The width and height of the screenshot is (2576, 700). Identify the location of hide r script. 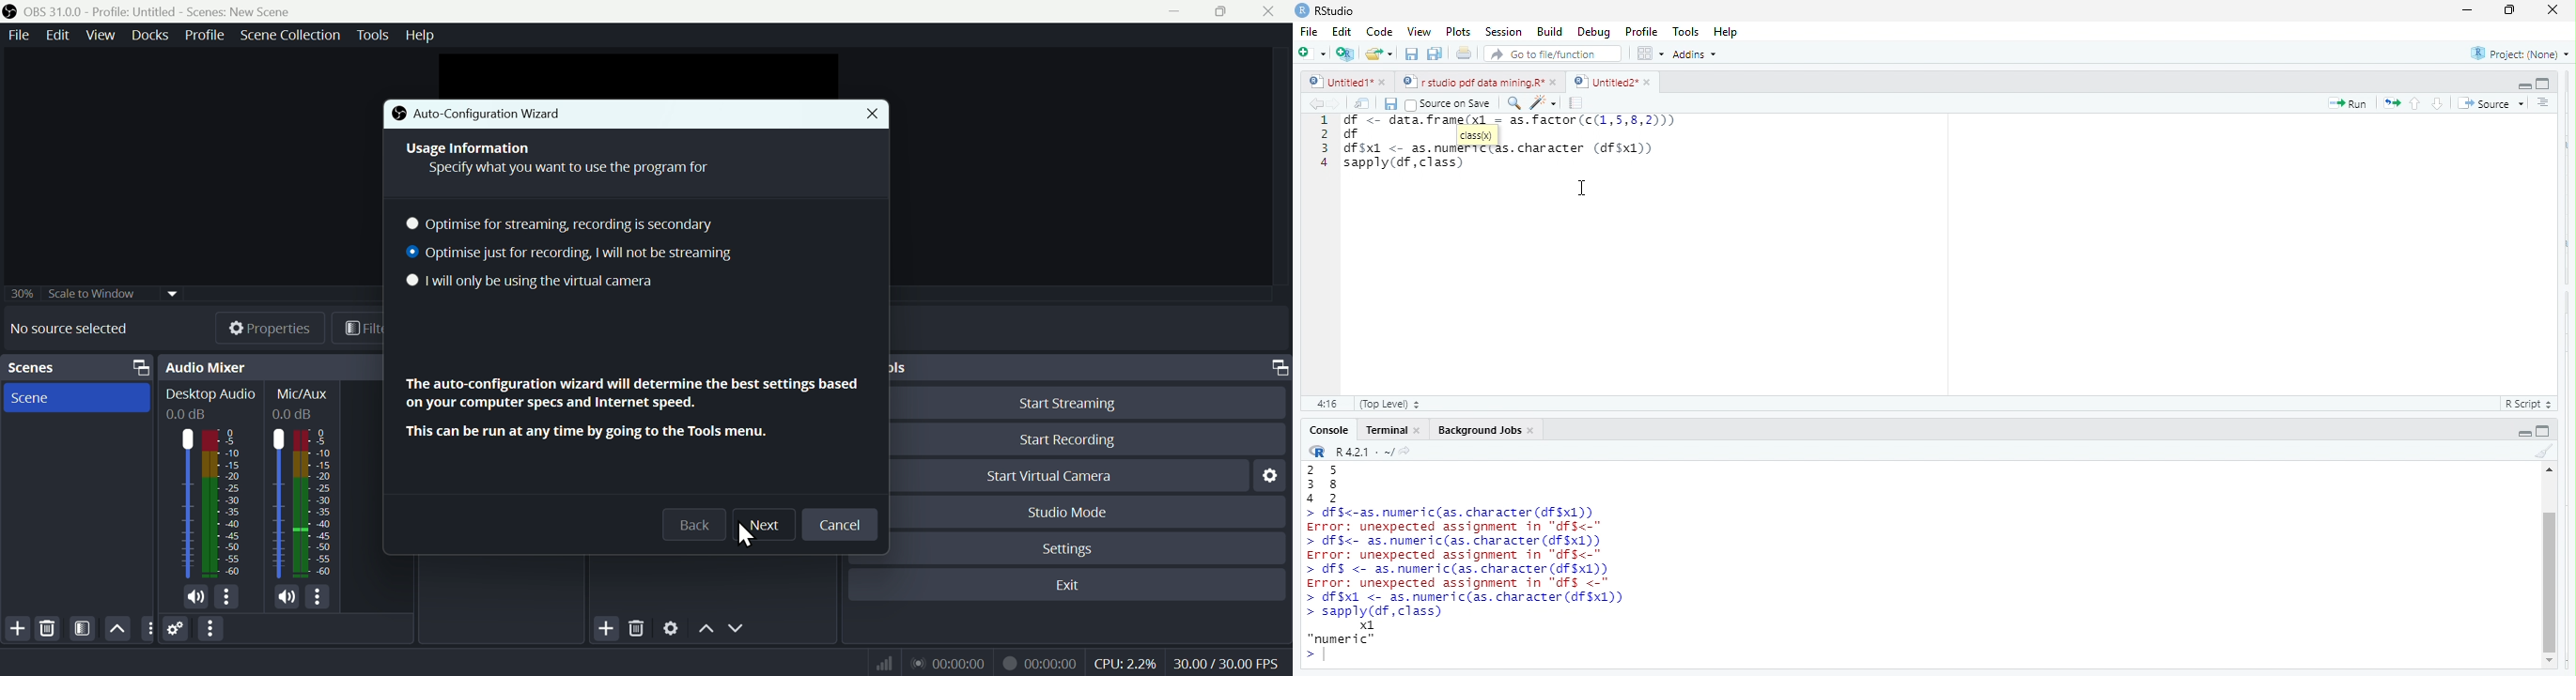
(2525, 434).